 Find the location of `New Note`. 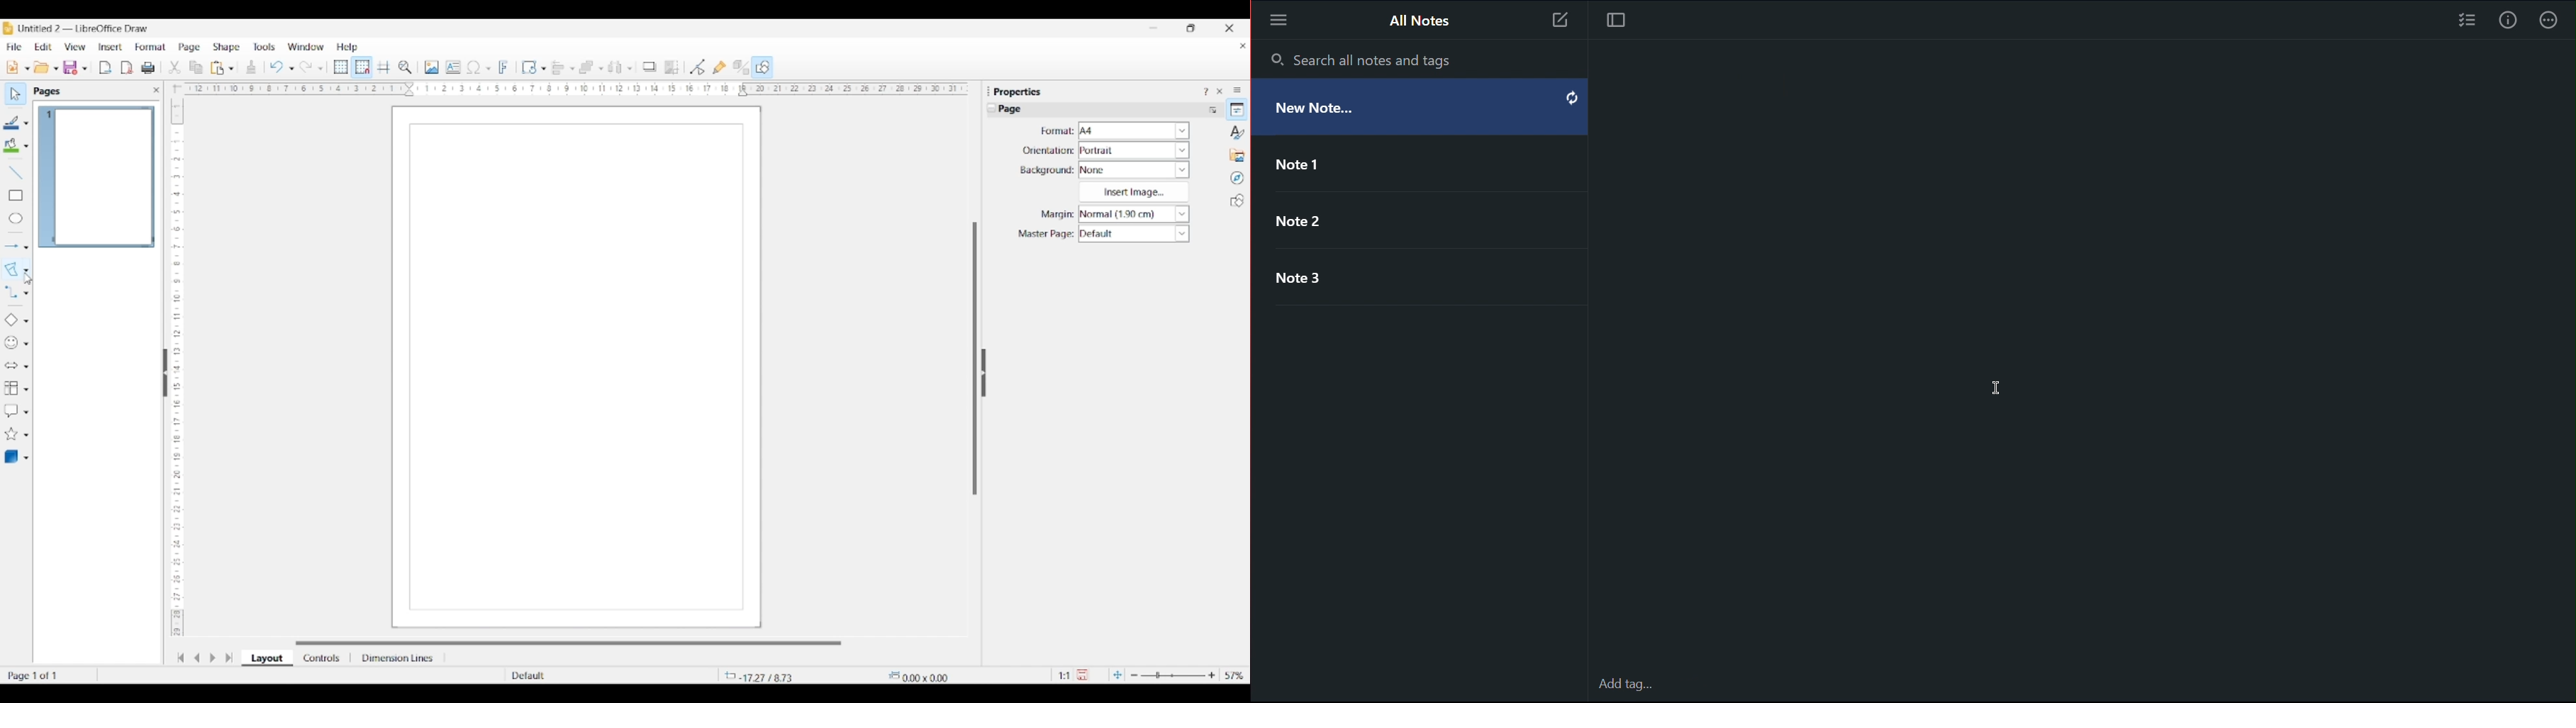

New Note is located at coordinates (1420, 109).